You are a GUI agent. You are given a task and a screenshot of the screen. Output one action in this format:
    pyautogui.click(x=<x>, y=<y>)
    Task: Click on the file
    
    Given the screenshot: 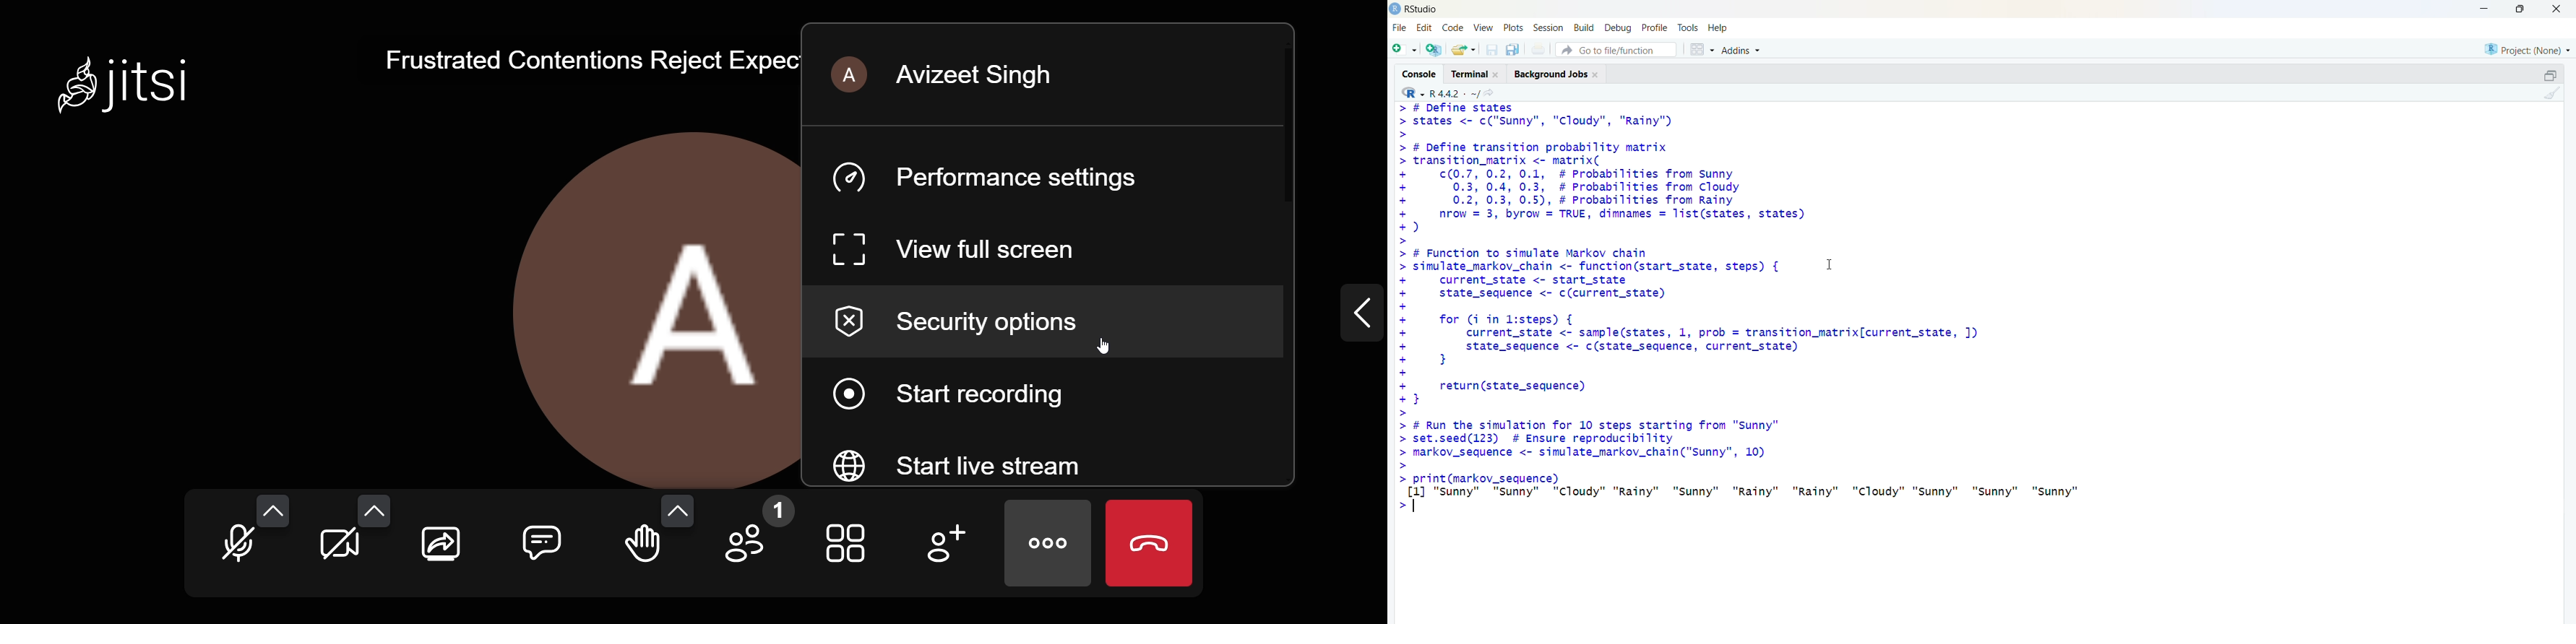 What is the action you would take?
    pyautogui.click(x=1398, y=27)
    